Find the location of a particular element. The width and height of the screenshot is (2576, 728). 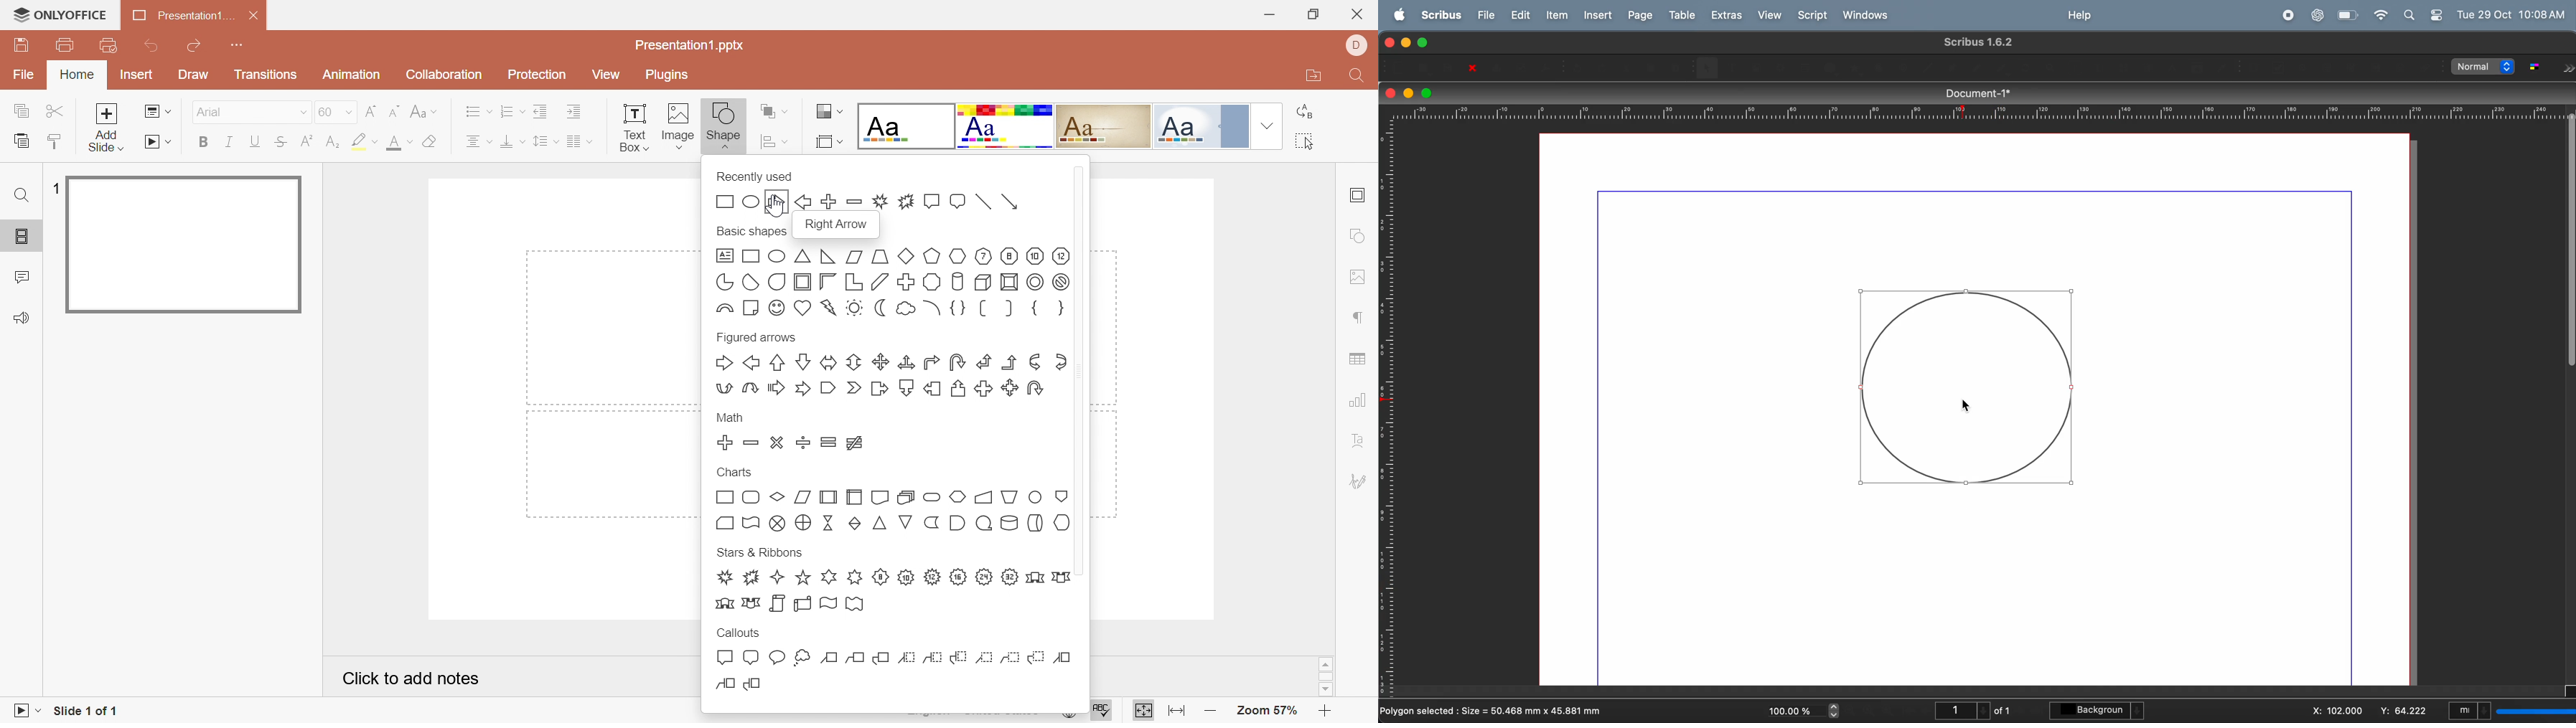

background is located at coordinates (2097, 709).